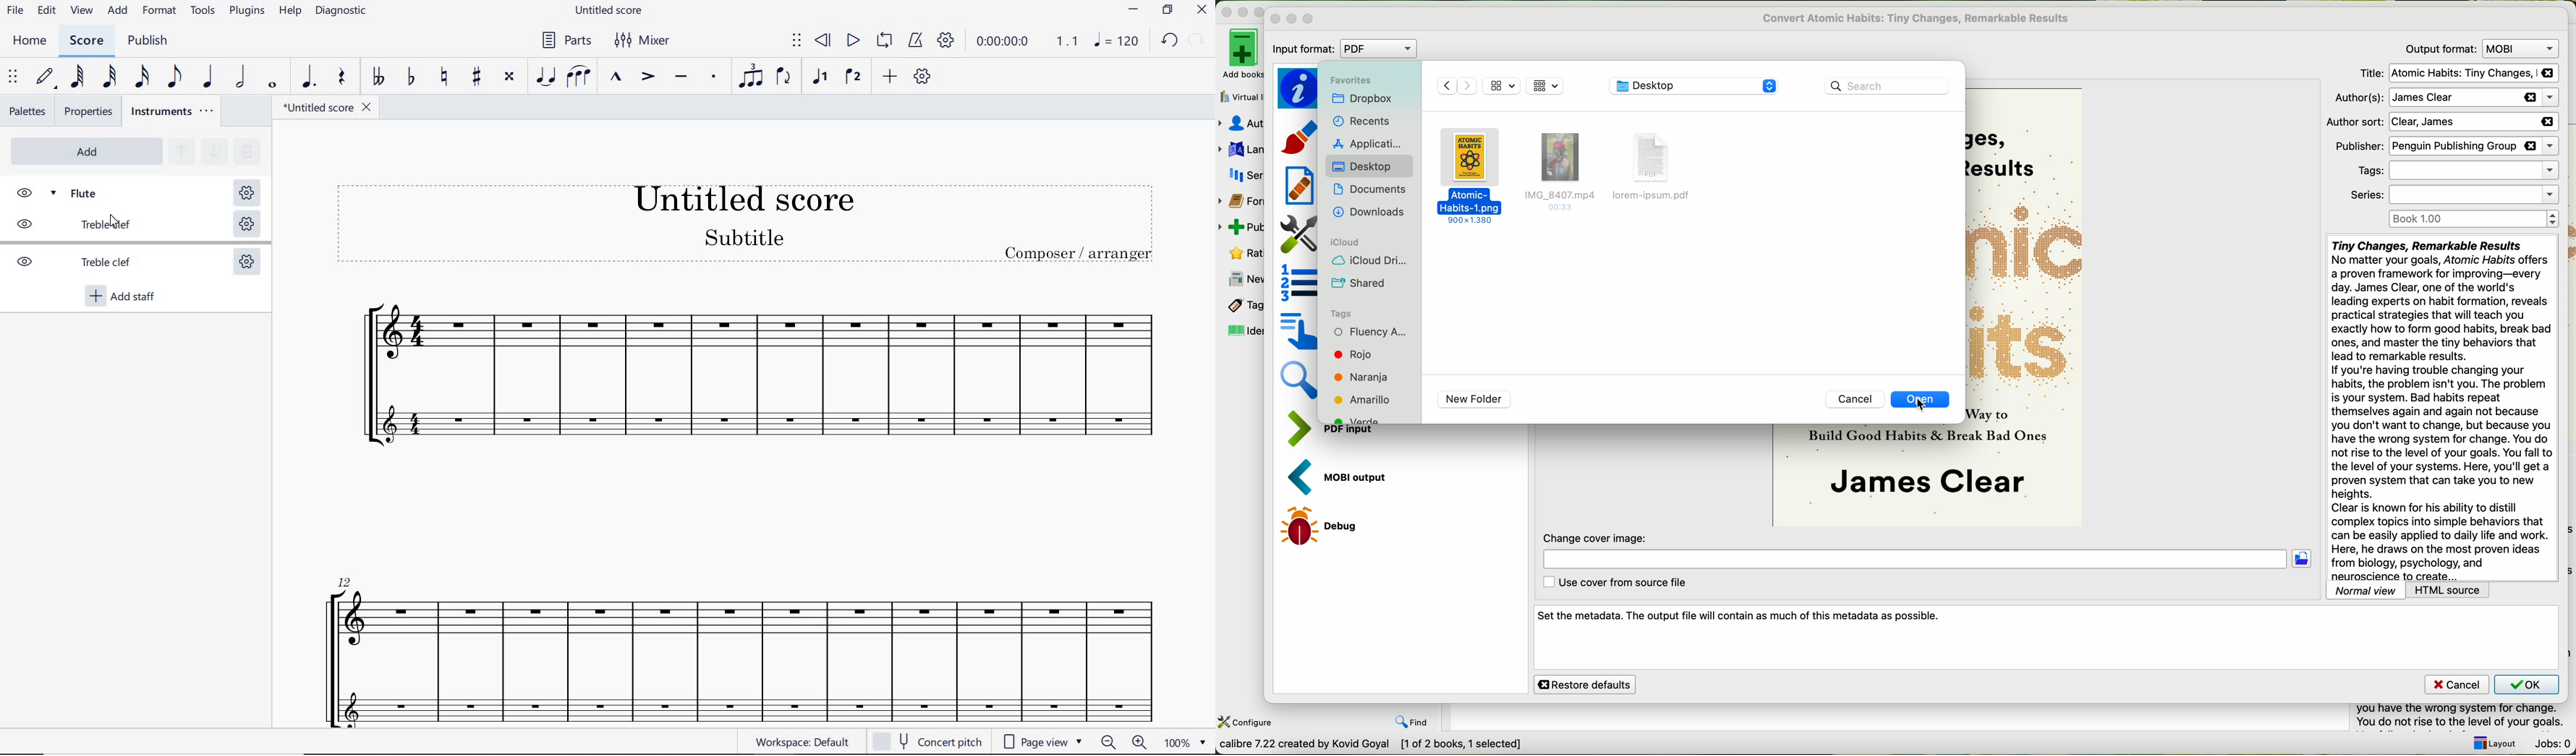 The width and height of the screenshot is (2576, 756). Describe the element at coordinates (109, 77) in the screenshot. I see `32ND NOTE` at that location.